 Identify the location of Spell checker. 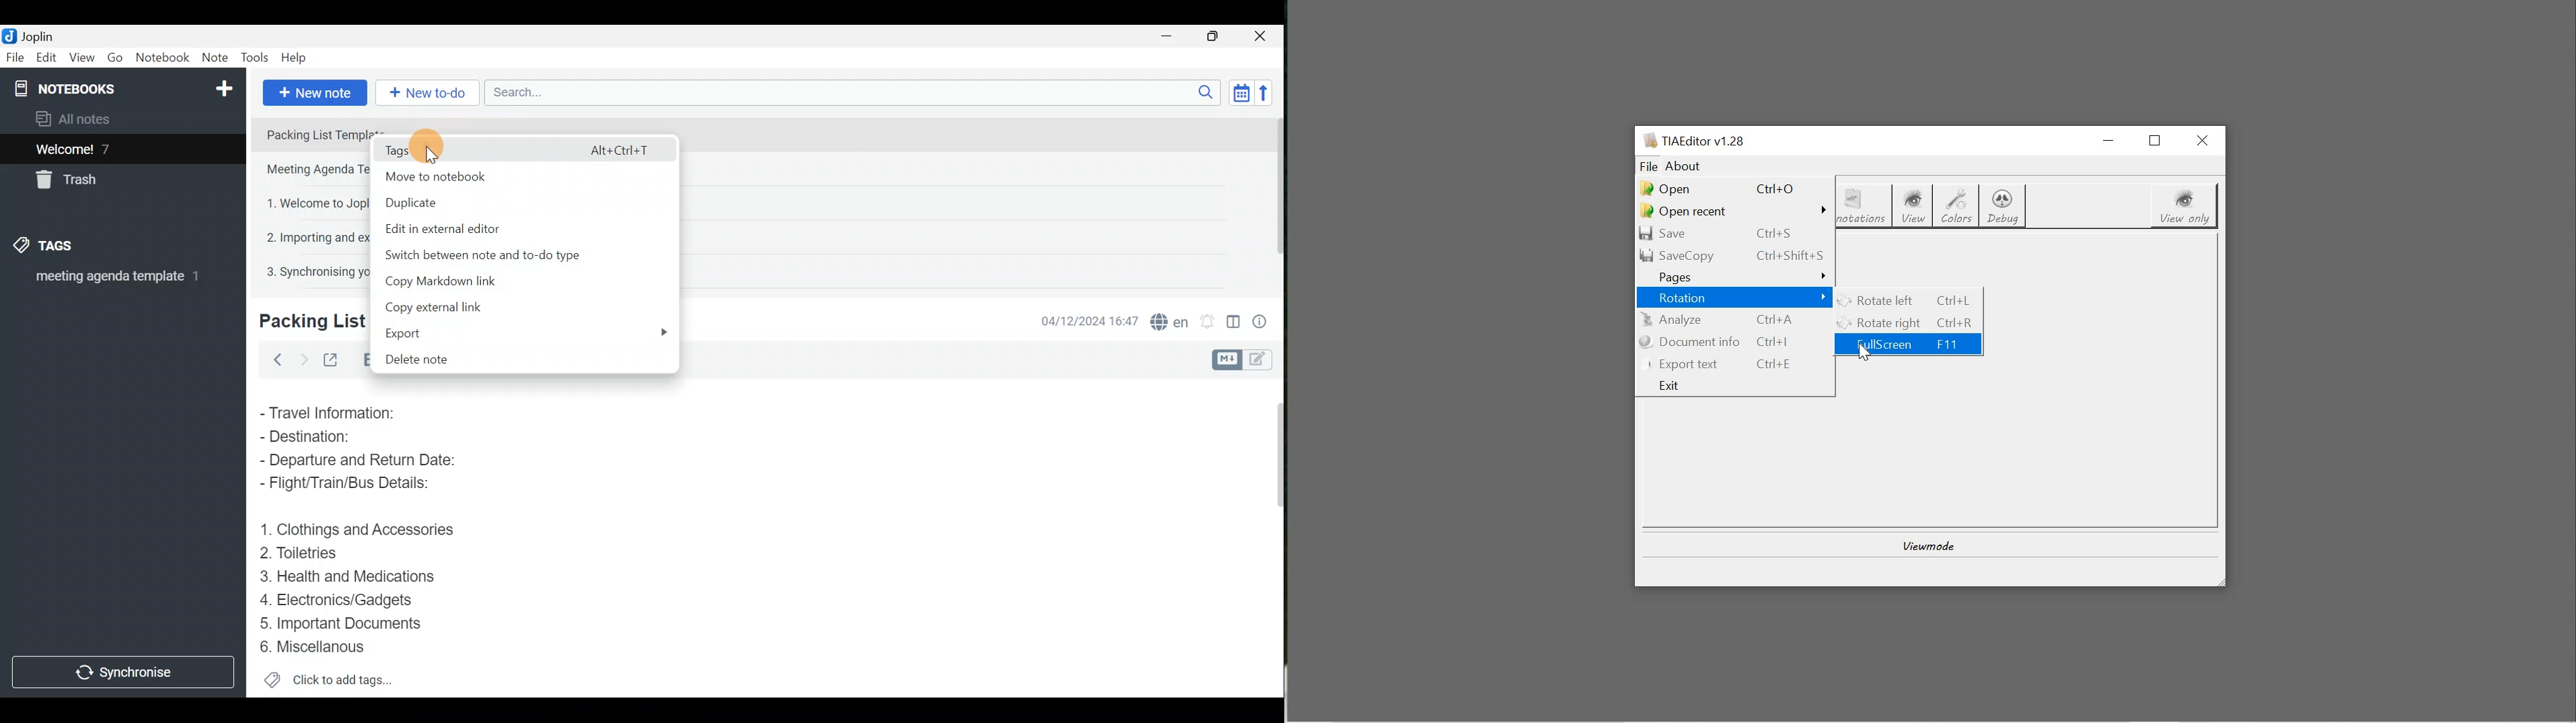
(1166, 319).